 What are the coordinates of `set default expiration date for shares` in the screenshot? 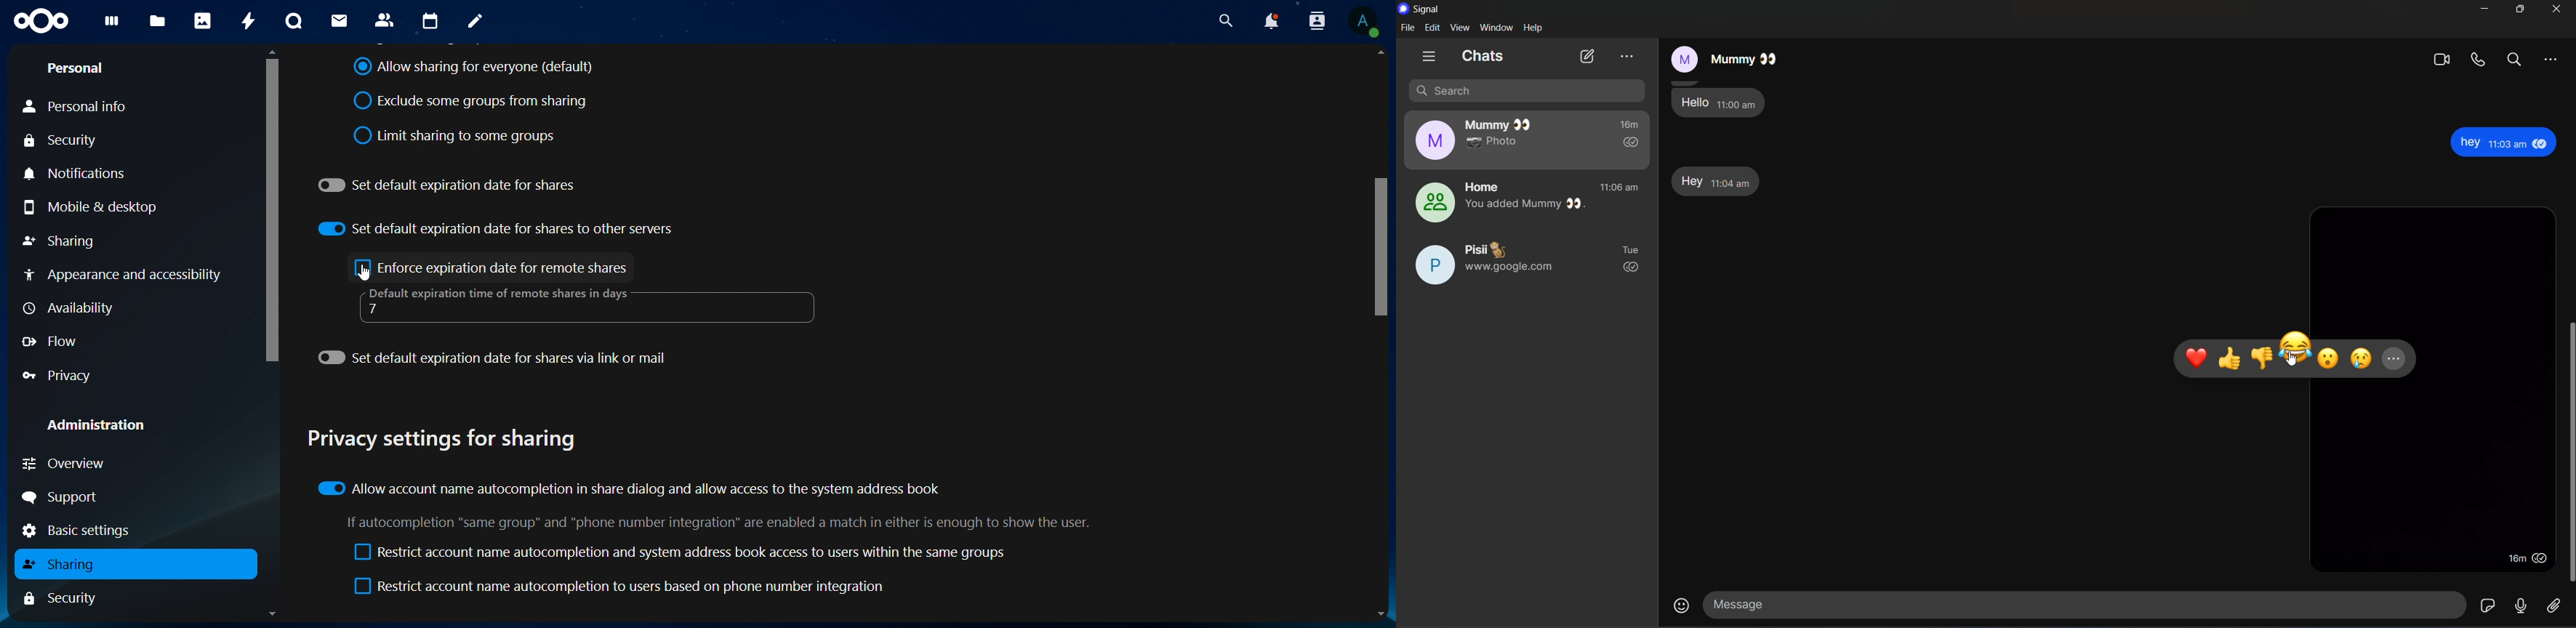 It's located at (449, 183).